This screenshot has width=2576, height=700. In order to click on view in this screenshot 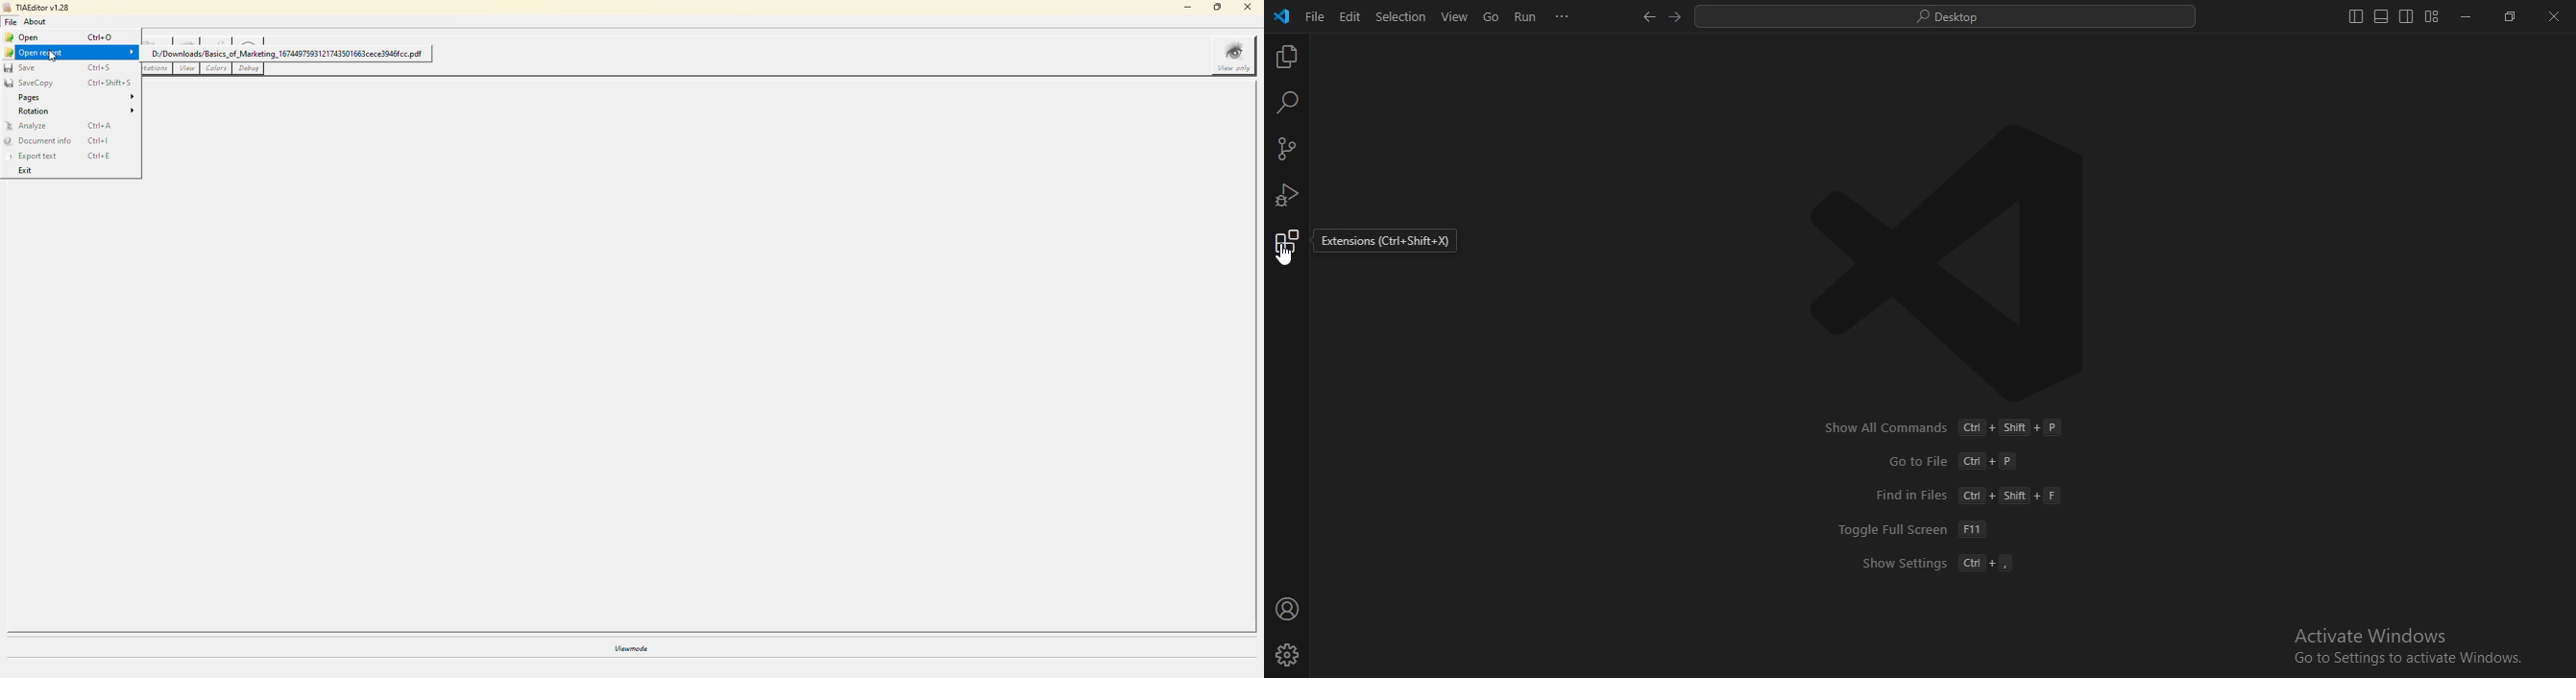, I will do `click(1454, 15)`.